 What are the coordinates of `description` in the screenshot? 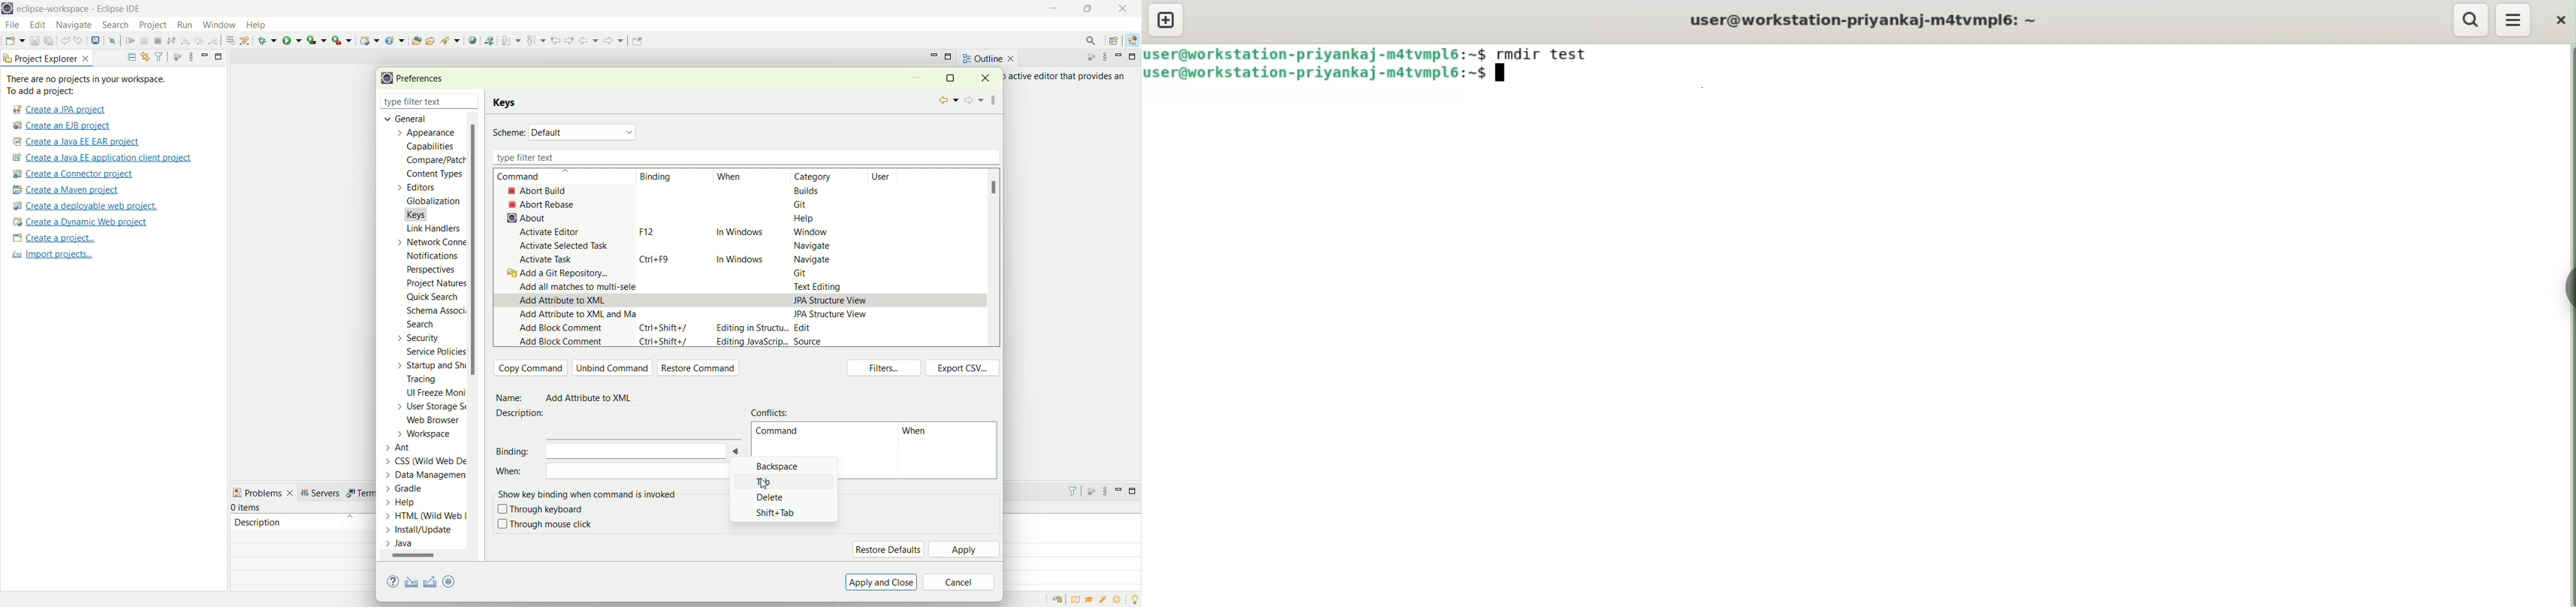 It's located at (524, 414).